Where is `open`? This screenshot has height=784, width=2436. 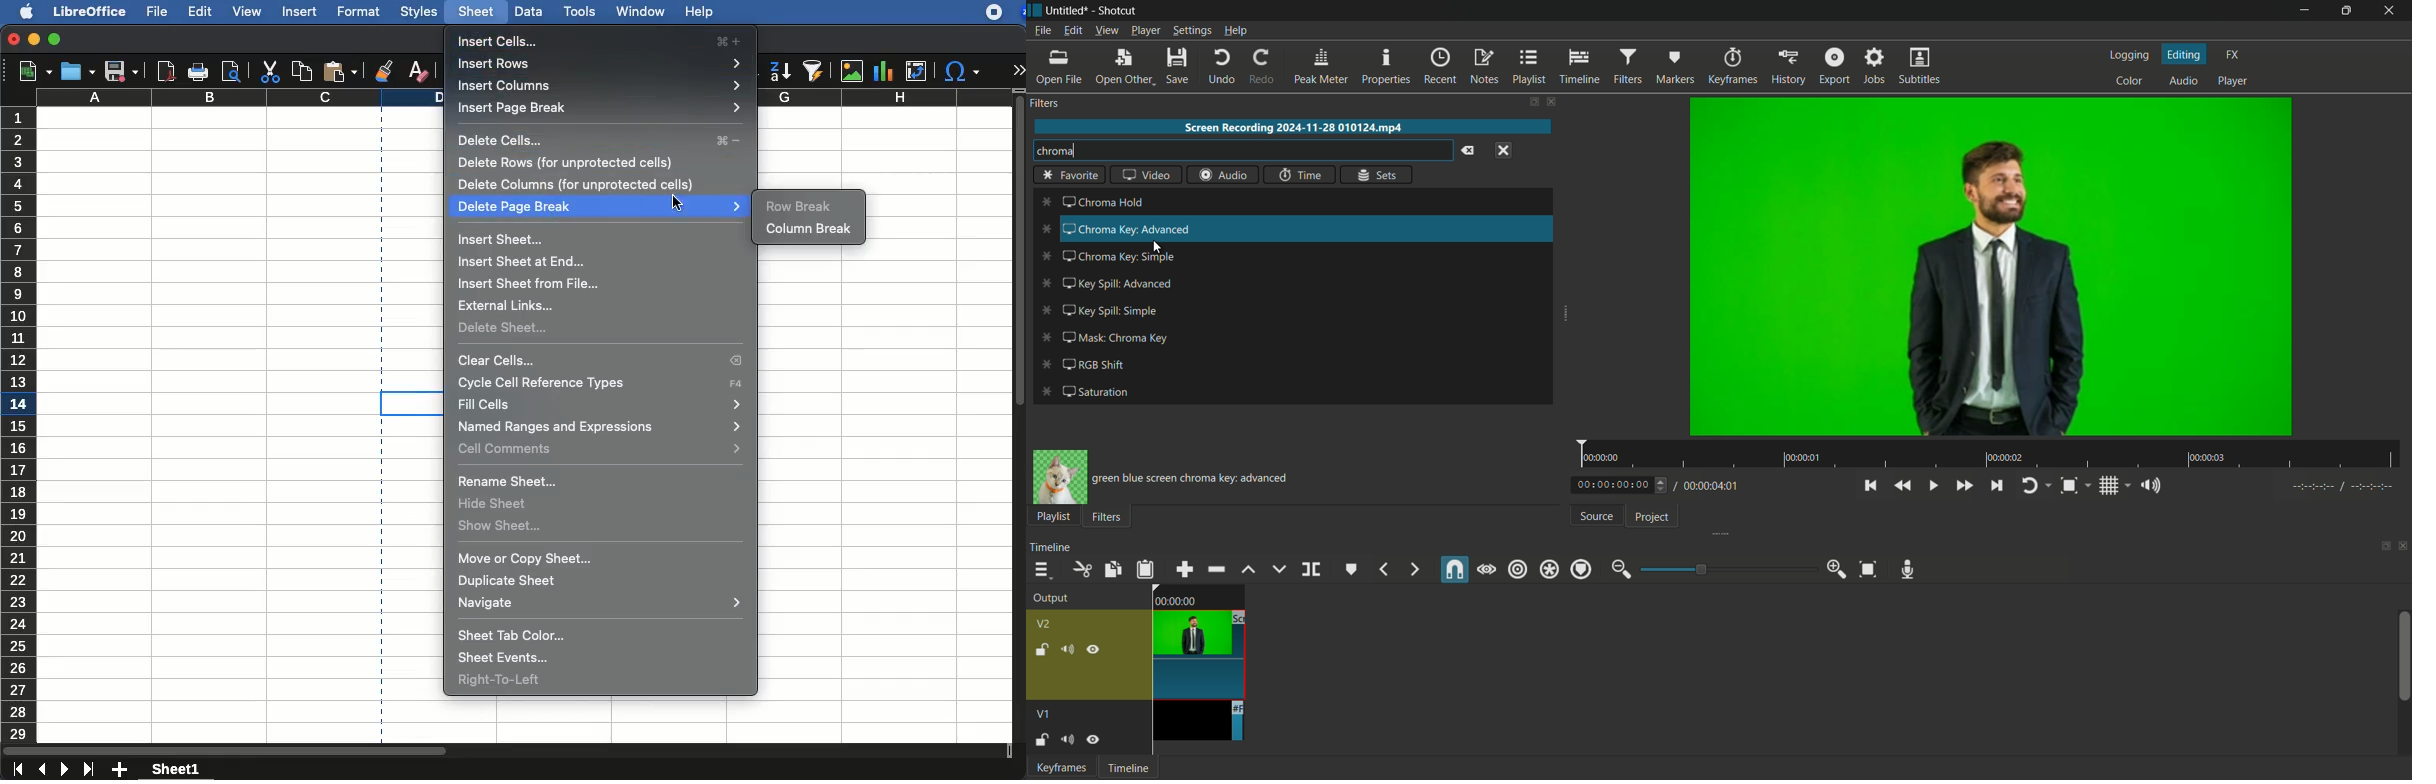 open is located at coordinates (78, 70).